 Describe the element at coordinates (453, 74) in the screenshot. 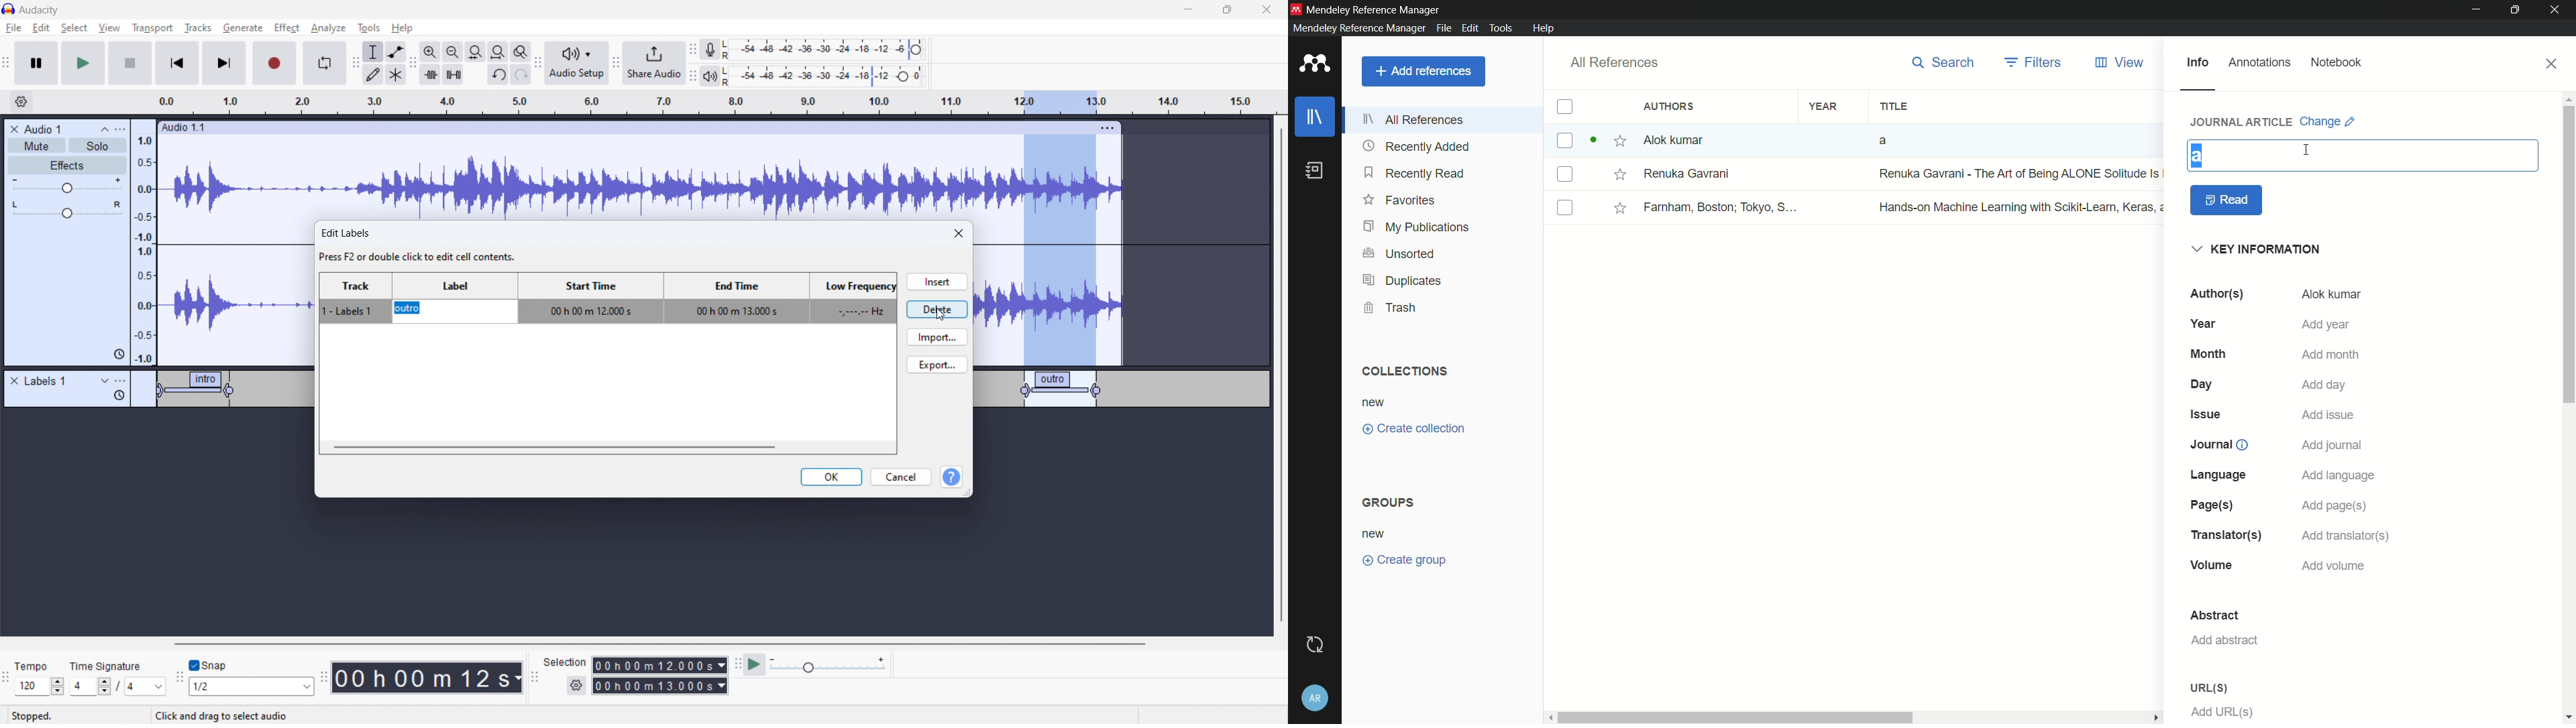

I see `silence audio selection` at that location.